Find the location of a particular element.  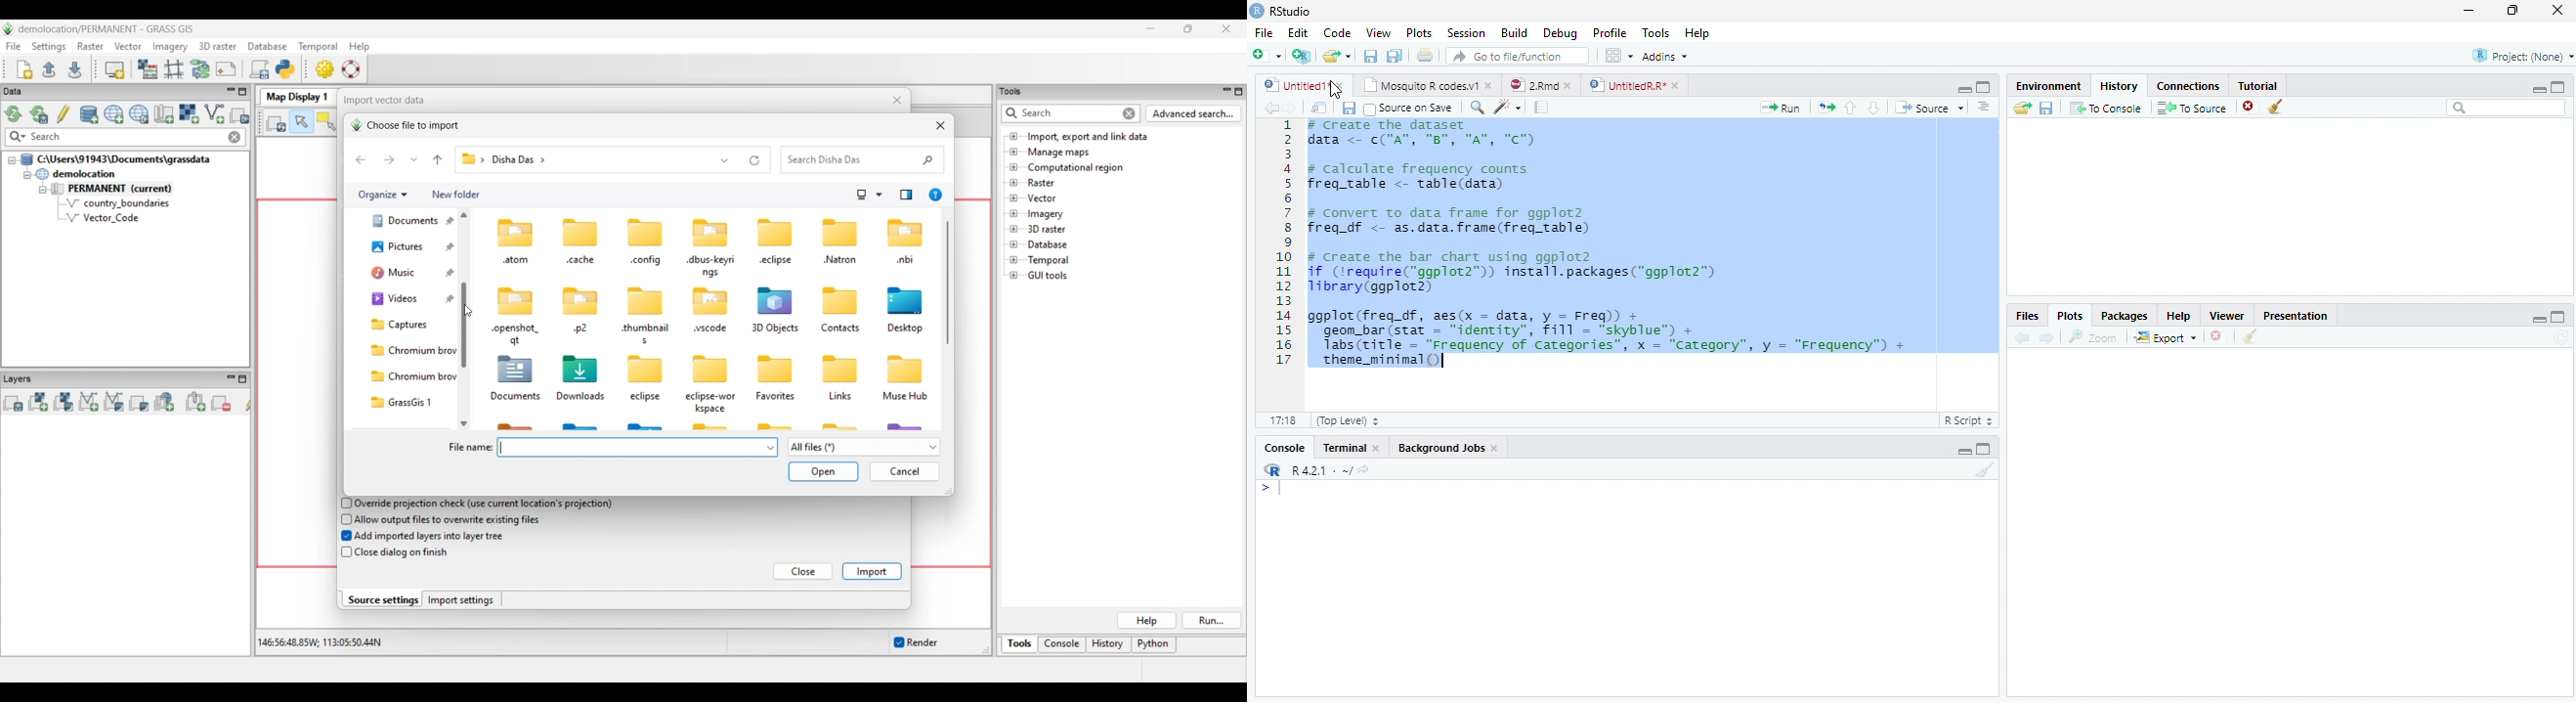

Clear Console is located at coordinates (2275, 106).